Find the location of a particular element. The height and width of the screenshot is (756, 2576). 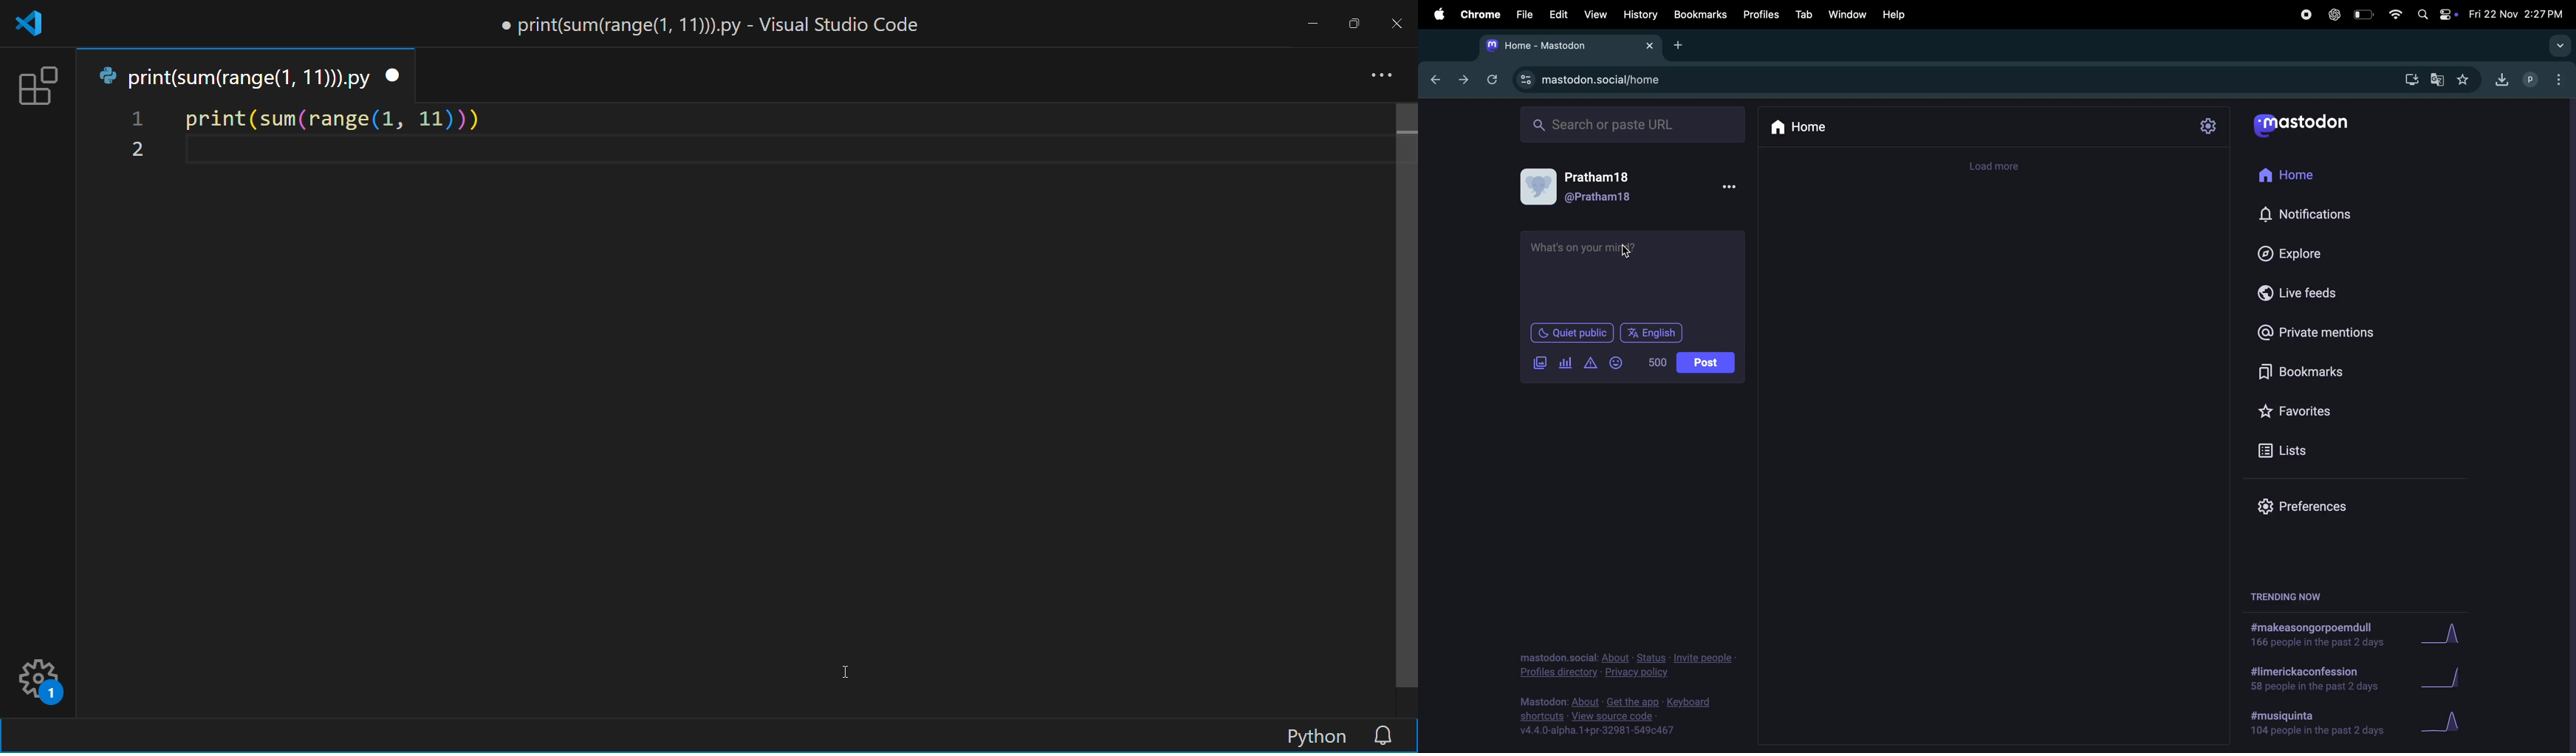

settings is located at coordinates (2210, 126).